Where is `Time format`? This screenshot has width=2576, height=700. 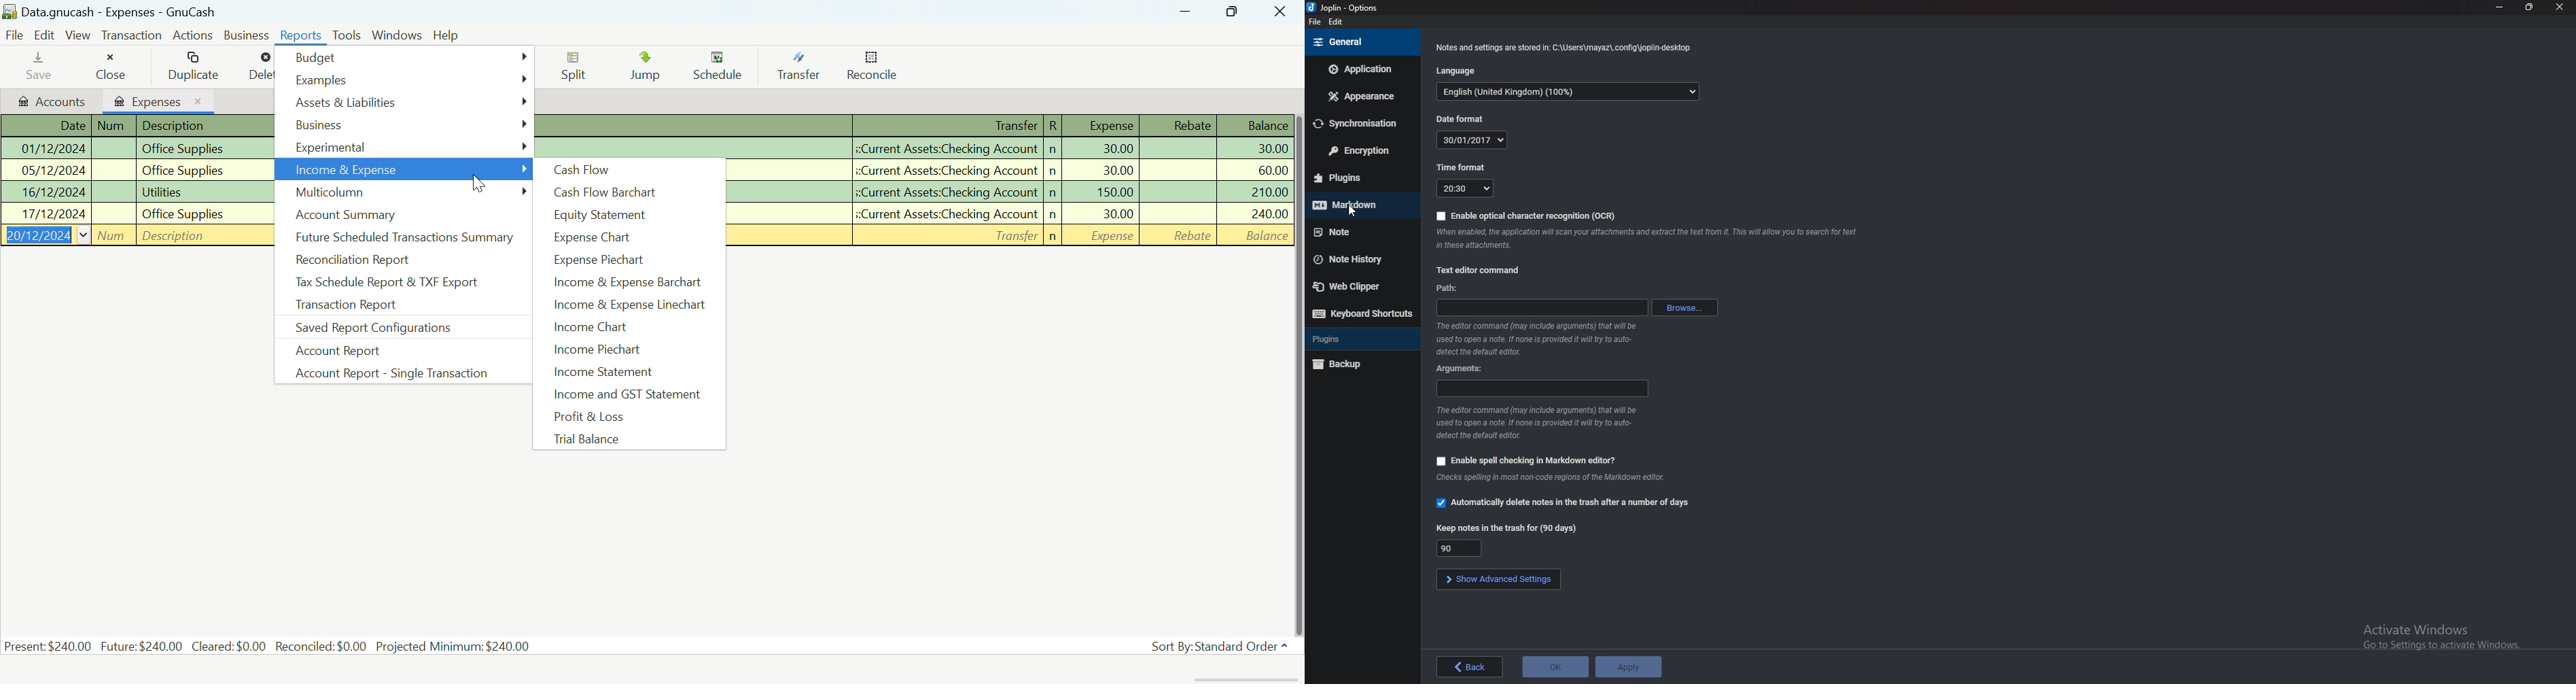 Time format is located at coordinates (1462, 168).